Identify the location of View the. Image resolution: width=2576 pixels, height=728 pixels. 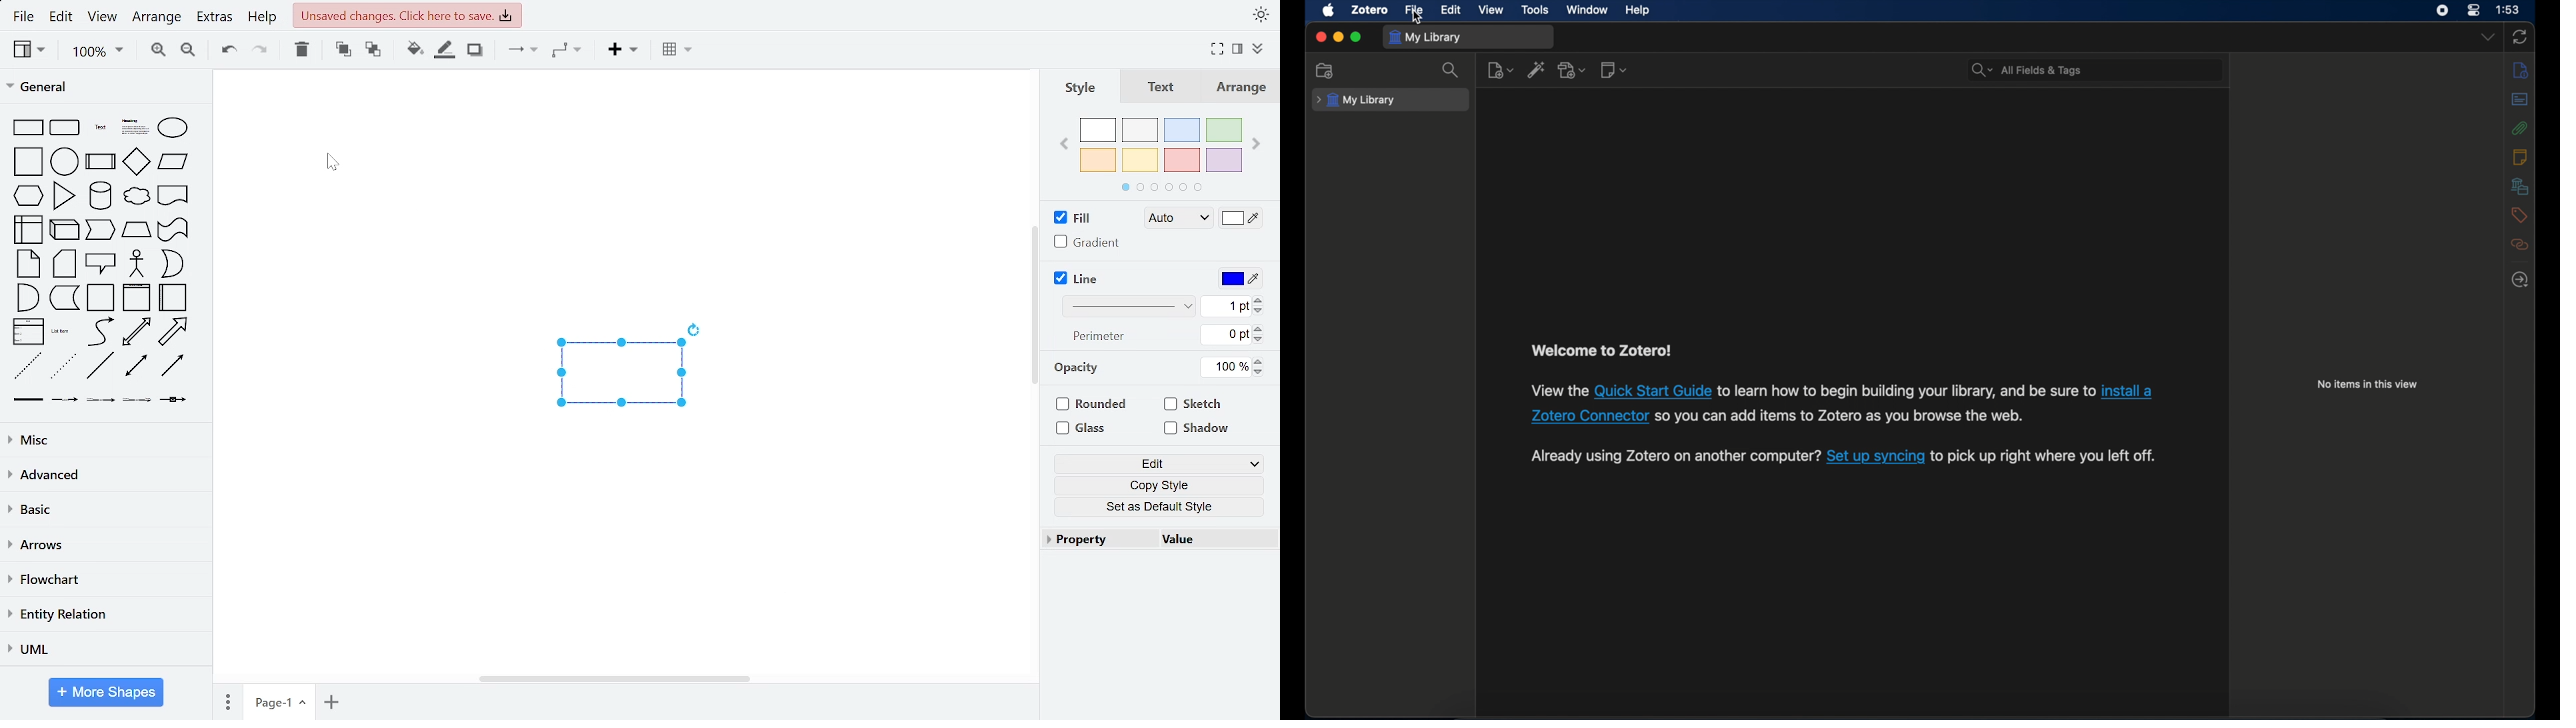
(1559, 389).